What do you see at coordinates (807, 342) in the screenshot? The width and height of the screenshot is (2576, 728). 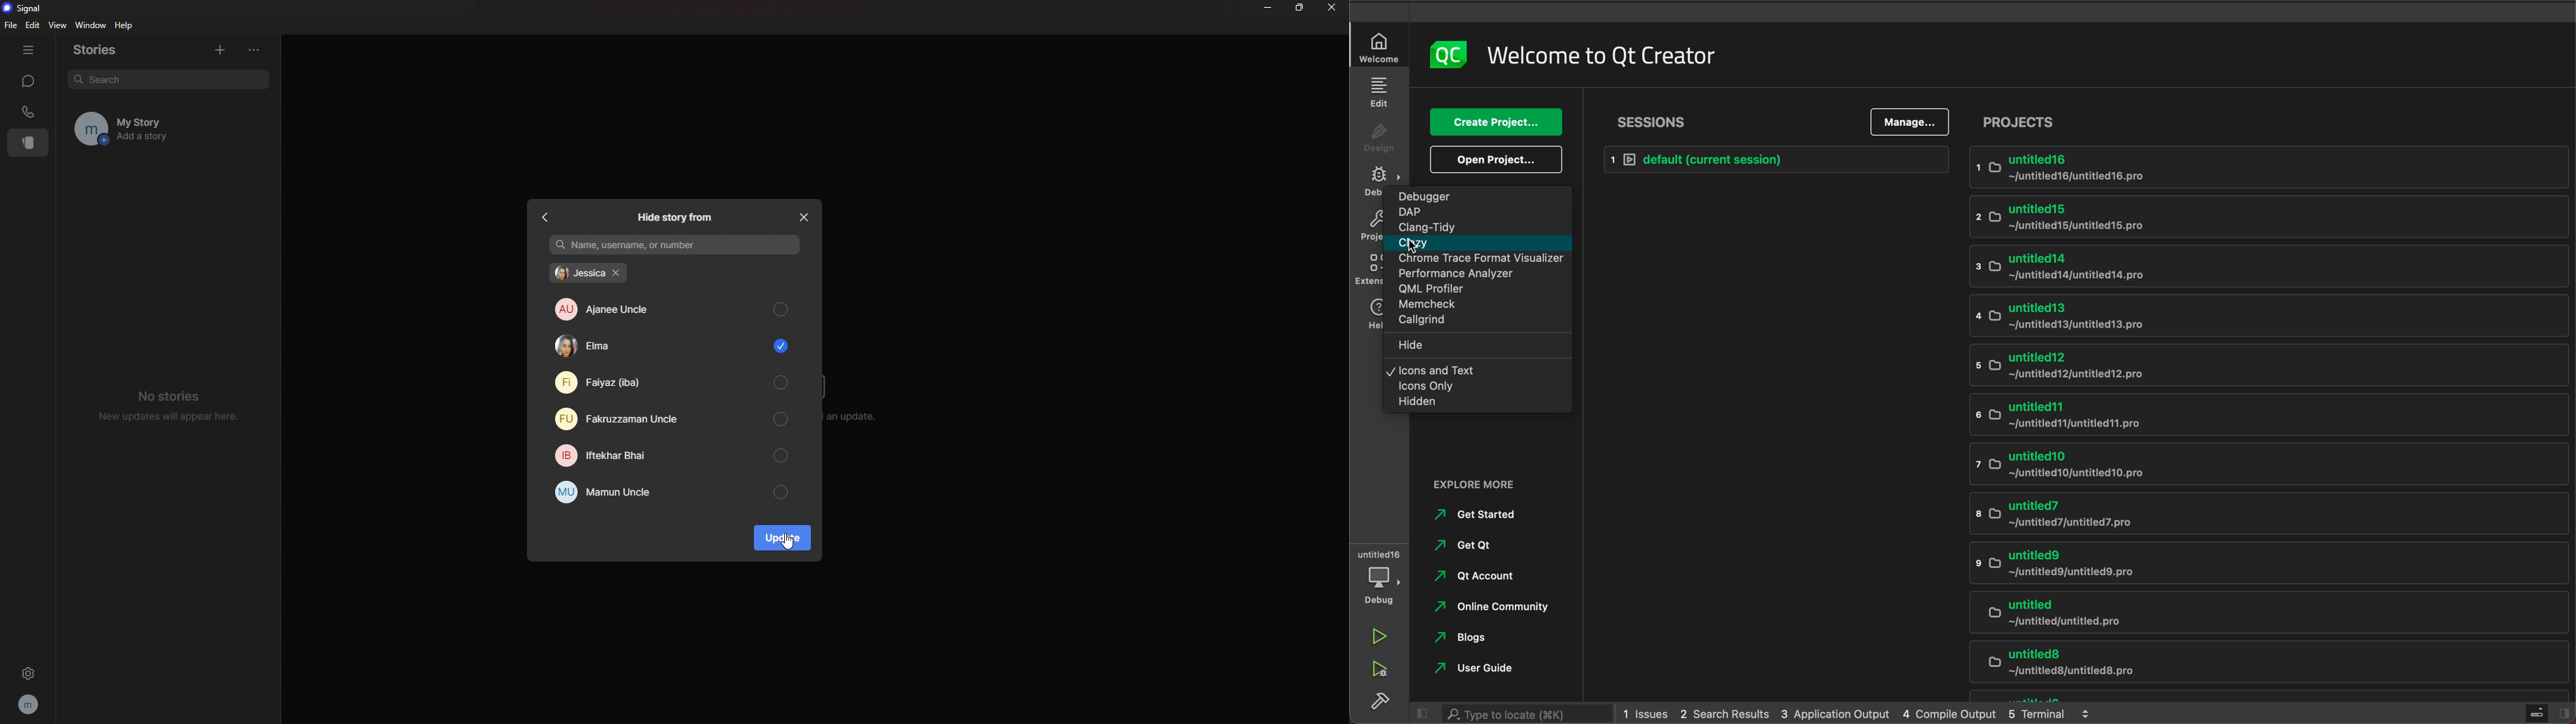 I see `scroll bar` at bounding box center [807, 342].